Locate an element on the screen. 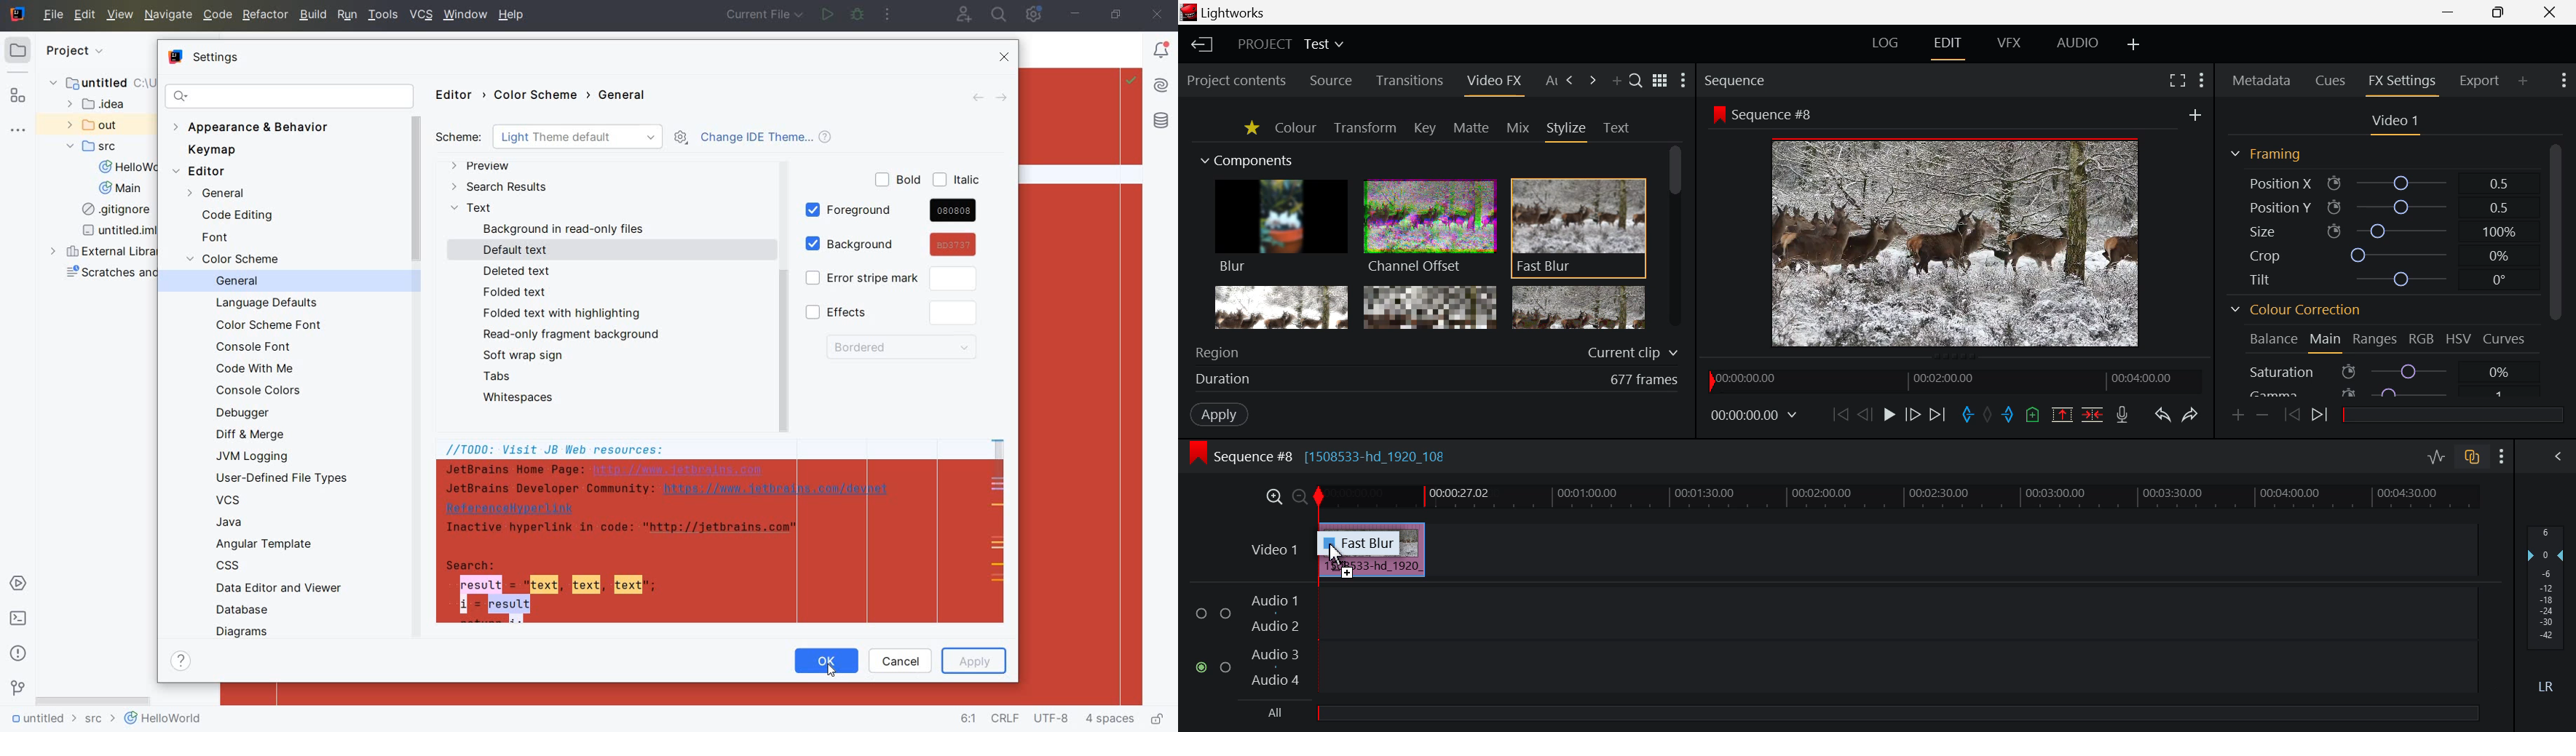 This screenshot has width=2576, height=756. Mix is located at coordinates (1517, 127).